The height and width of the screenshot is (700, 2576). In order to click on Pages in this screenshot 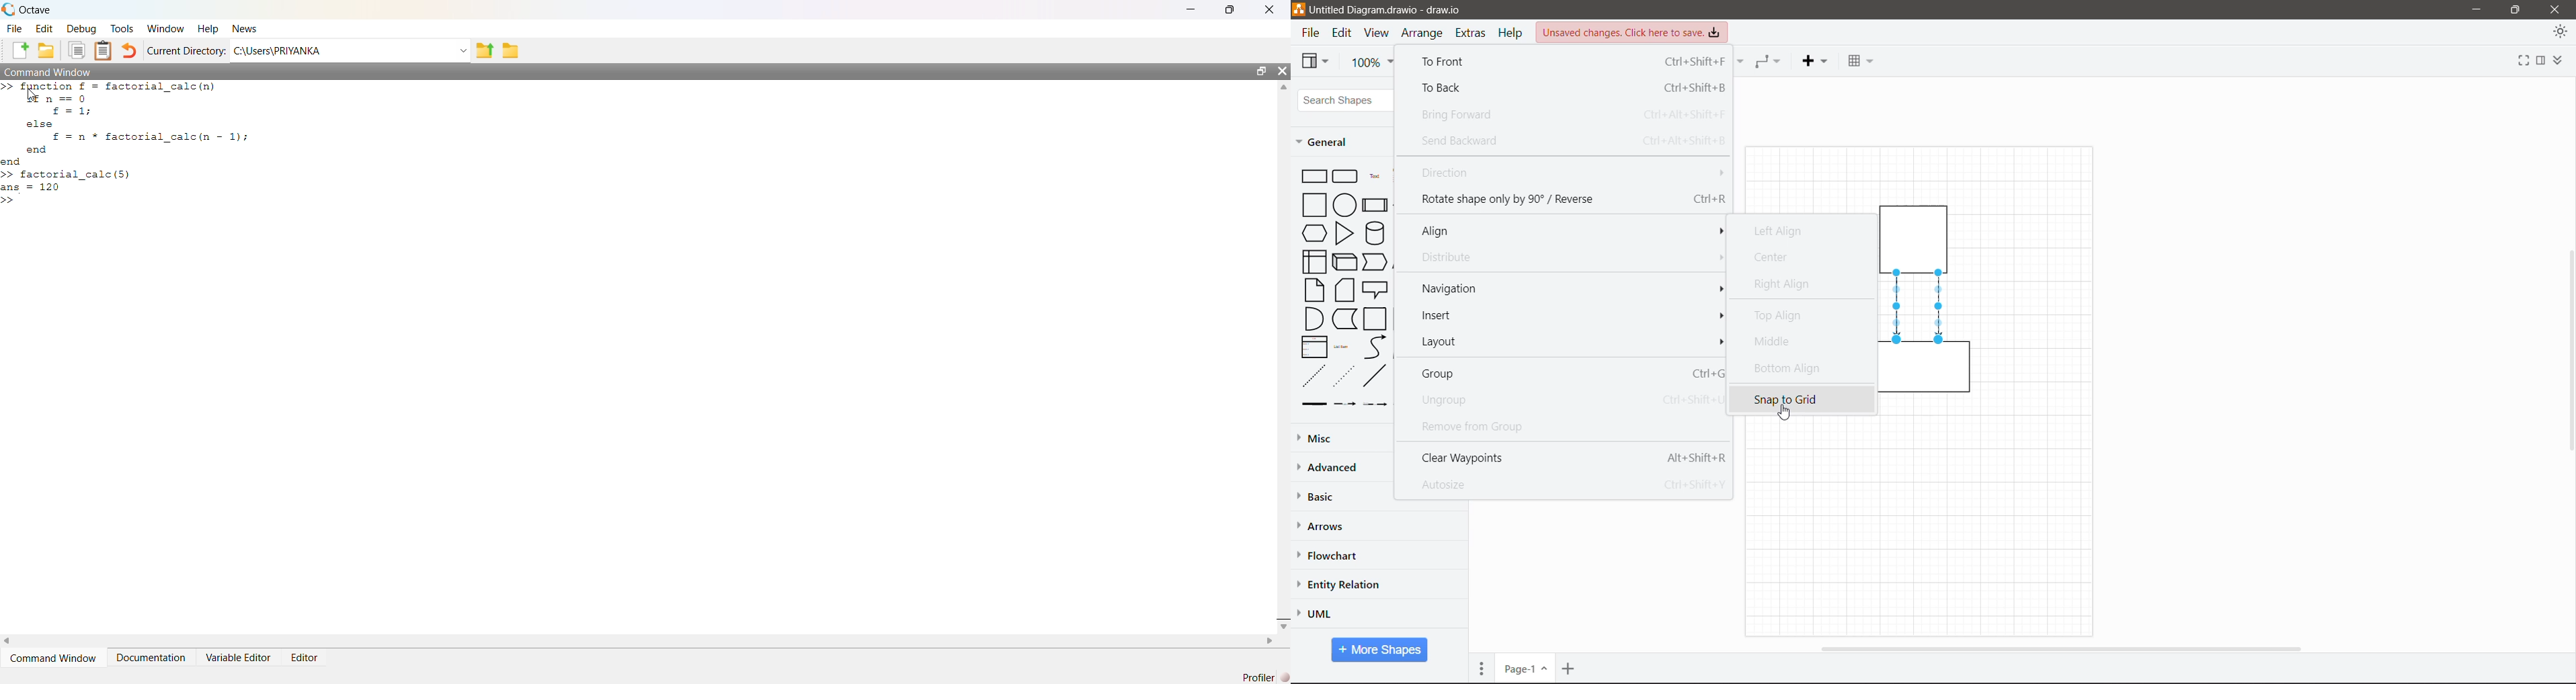, I will do `click(1482, 668)`.